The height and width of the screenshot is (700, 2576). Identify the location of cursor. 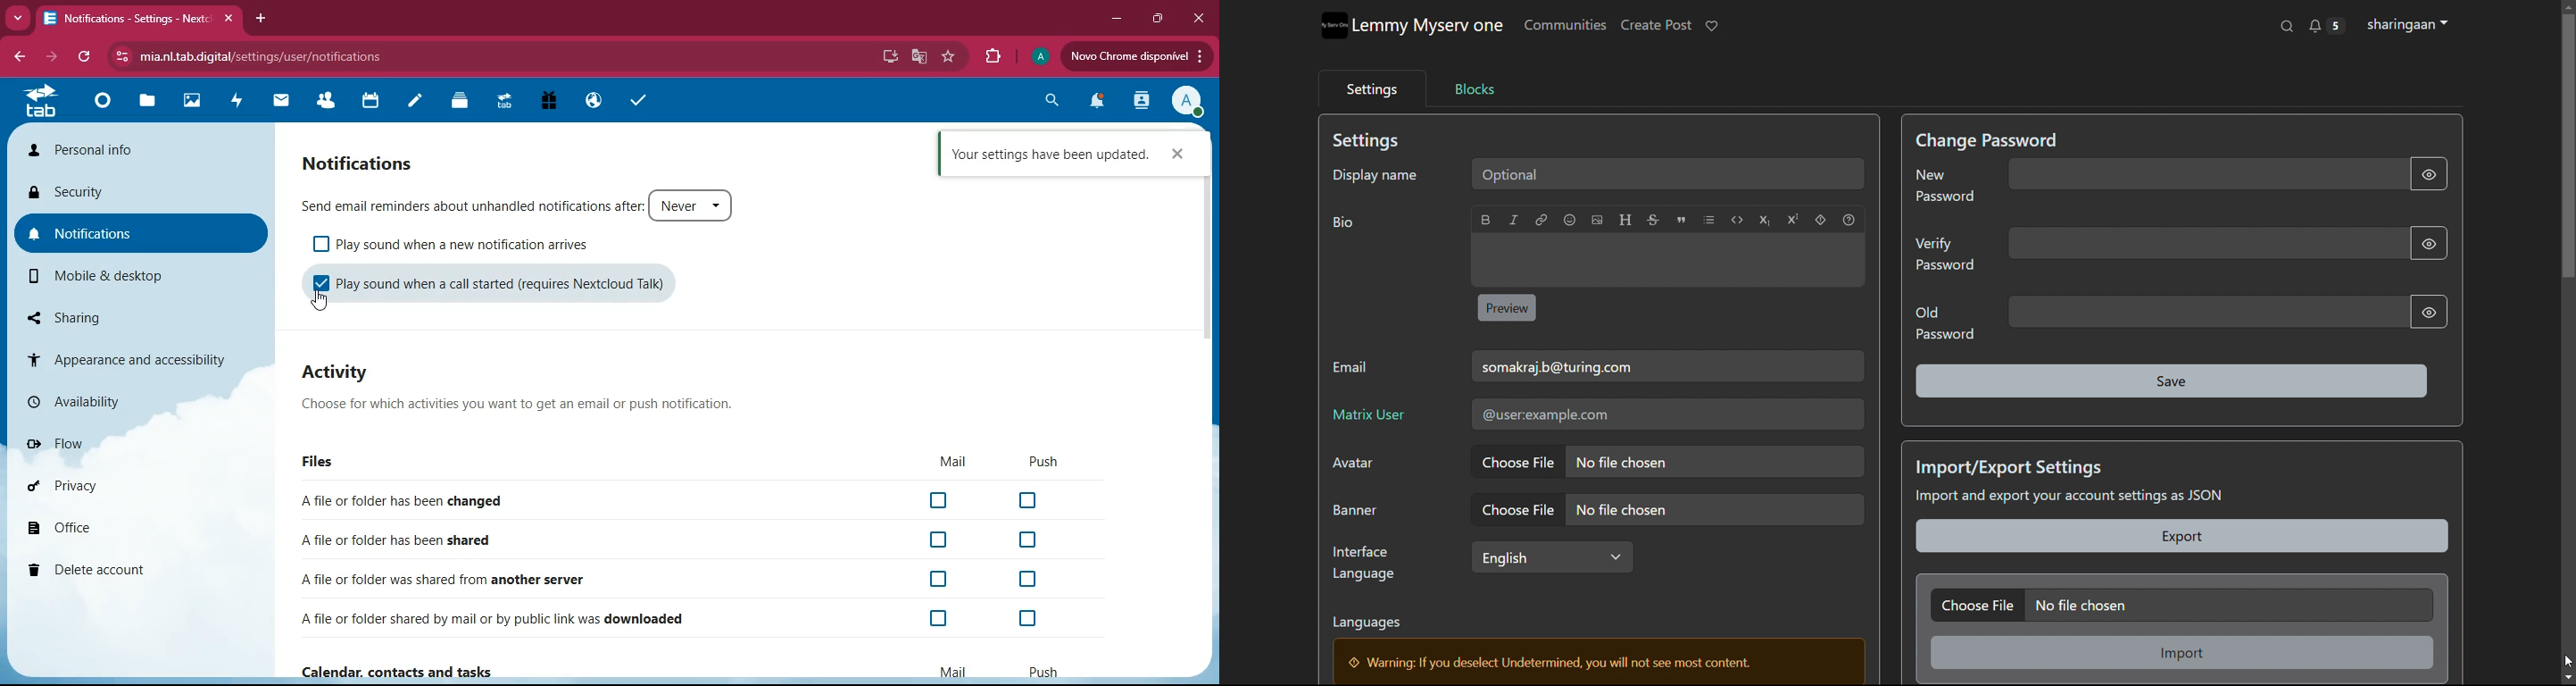
(319, 302).